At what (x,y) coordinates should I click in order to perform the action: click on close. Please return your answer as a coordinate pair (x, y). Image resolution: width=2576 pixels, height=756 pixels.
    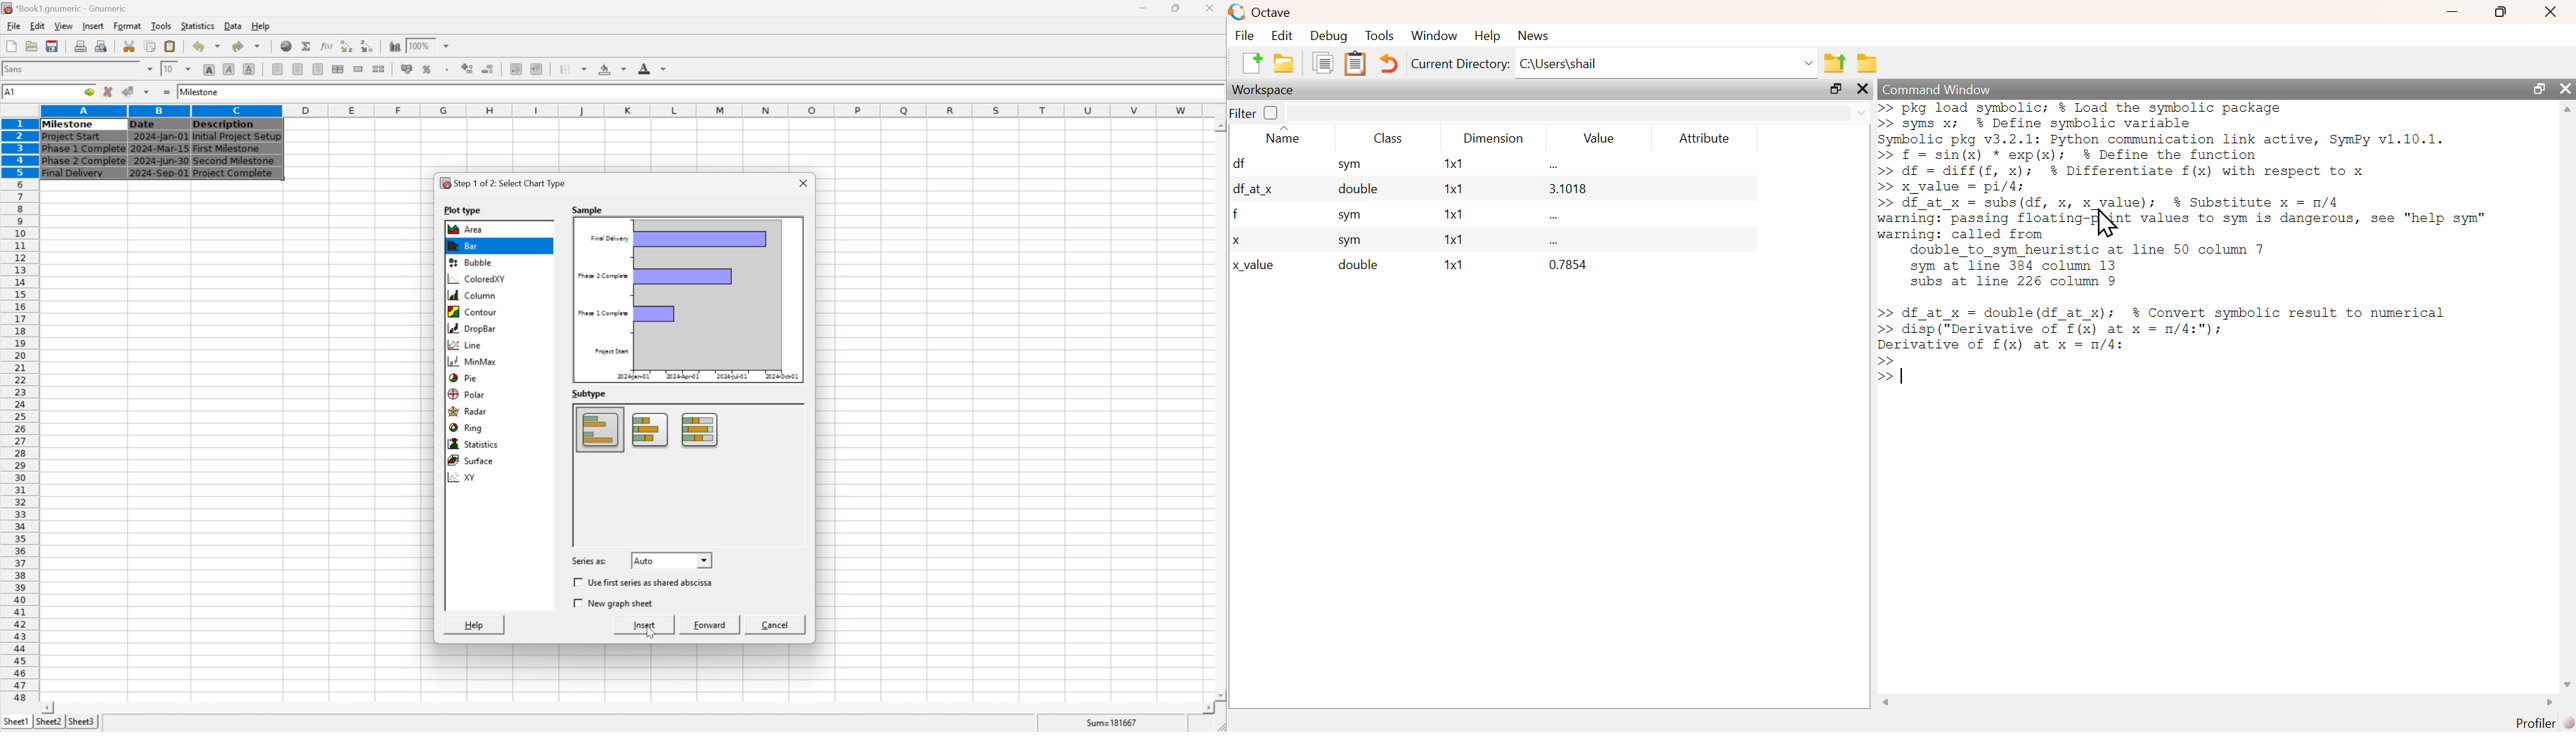
    Looking at the image, I should click on (801, 181).